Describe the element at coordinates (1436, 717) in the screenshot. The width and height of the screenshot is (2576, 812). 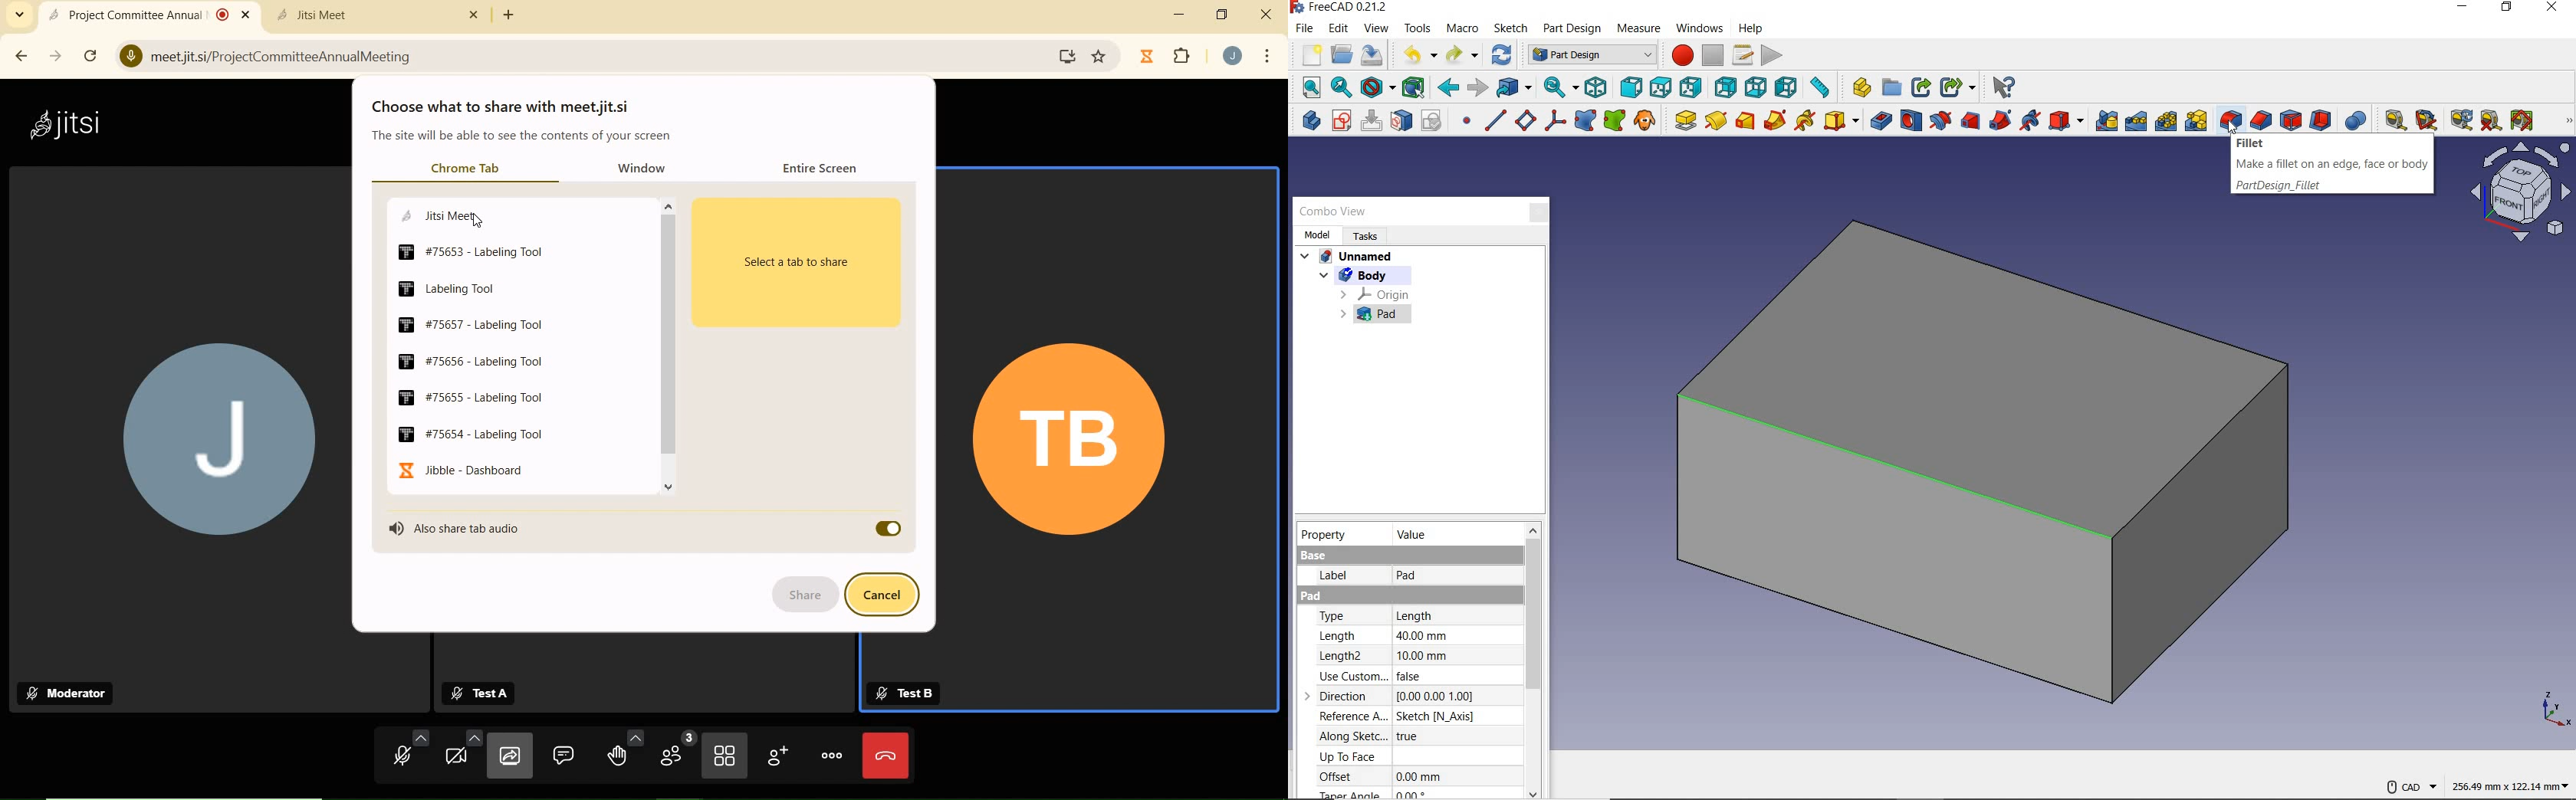
I see `Sketch [N Axis]` at that location.